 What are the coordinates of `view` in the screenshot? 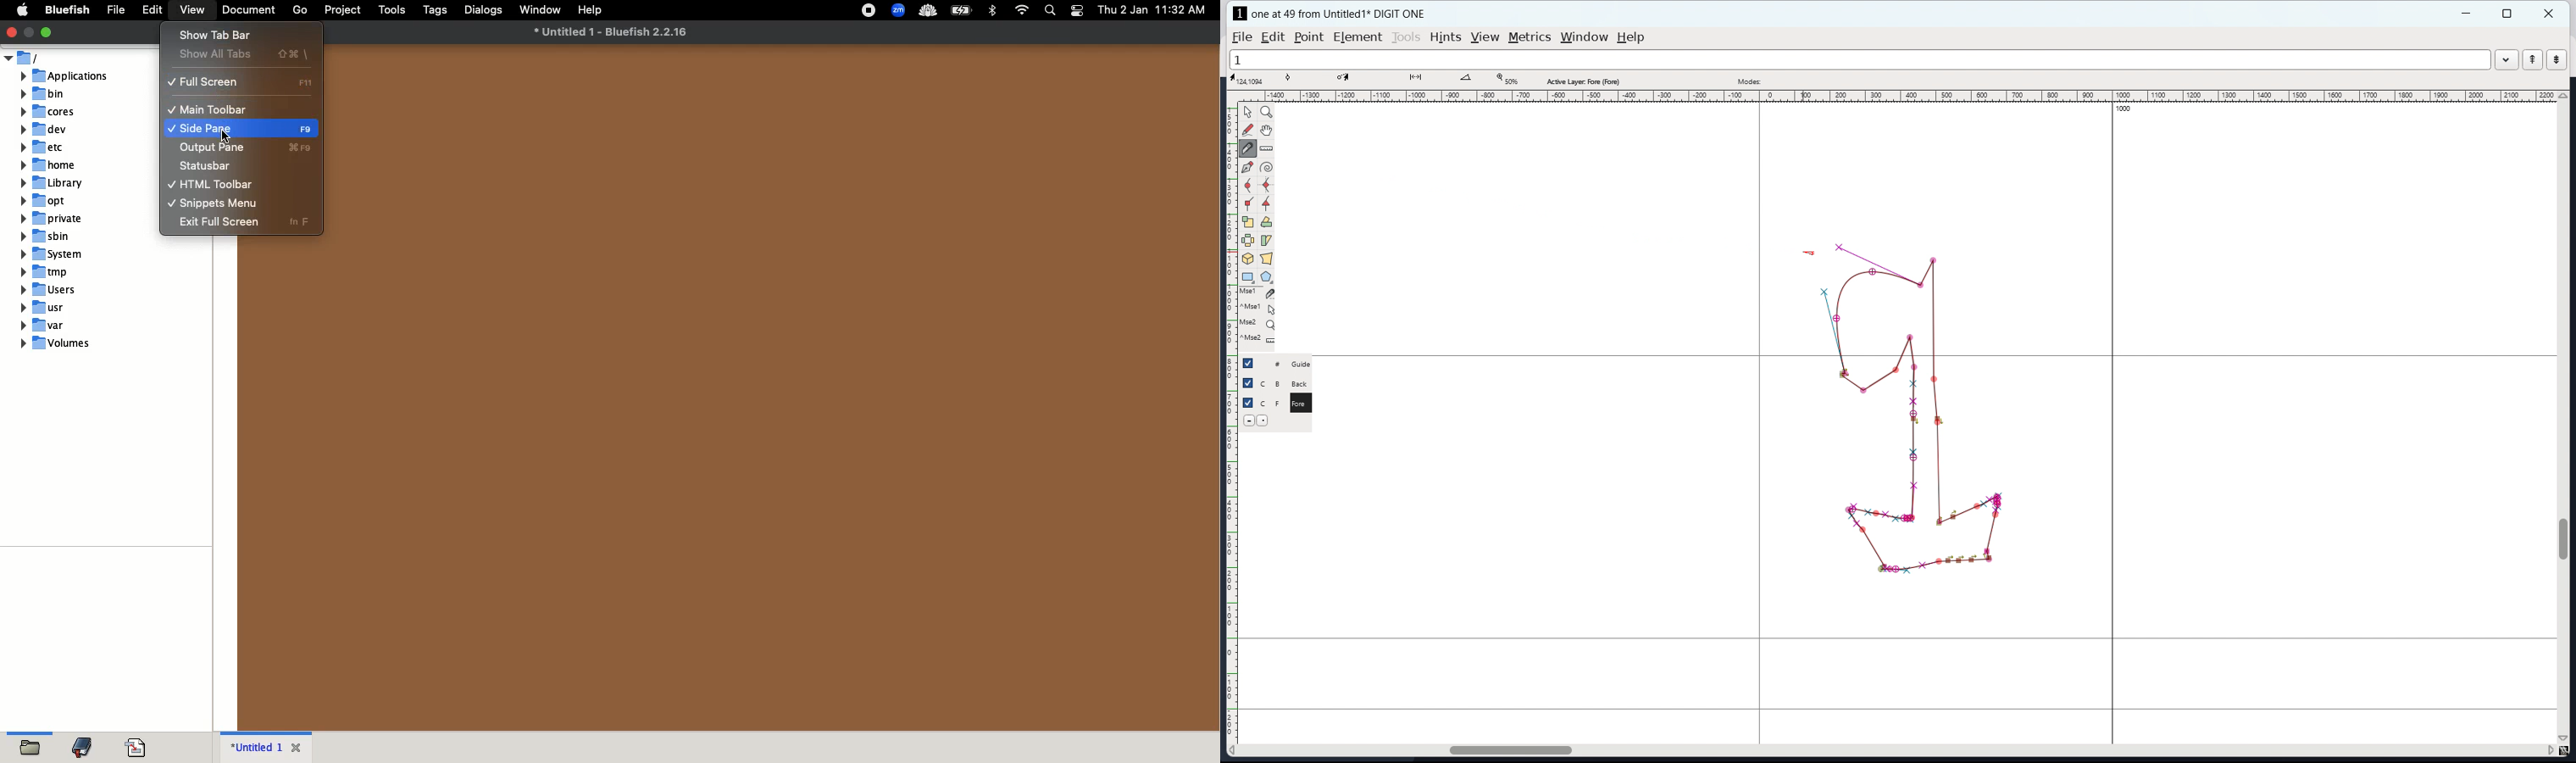 It's located at (1484, 37).